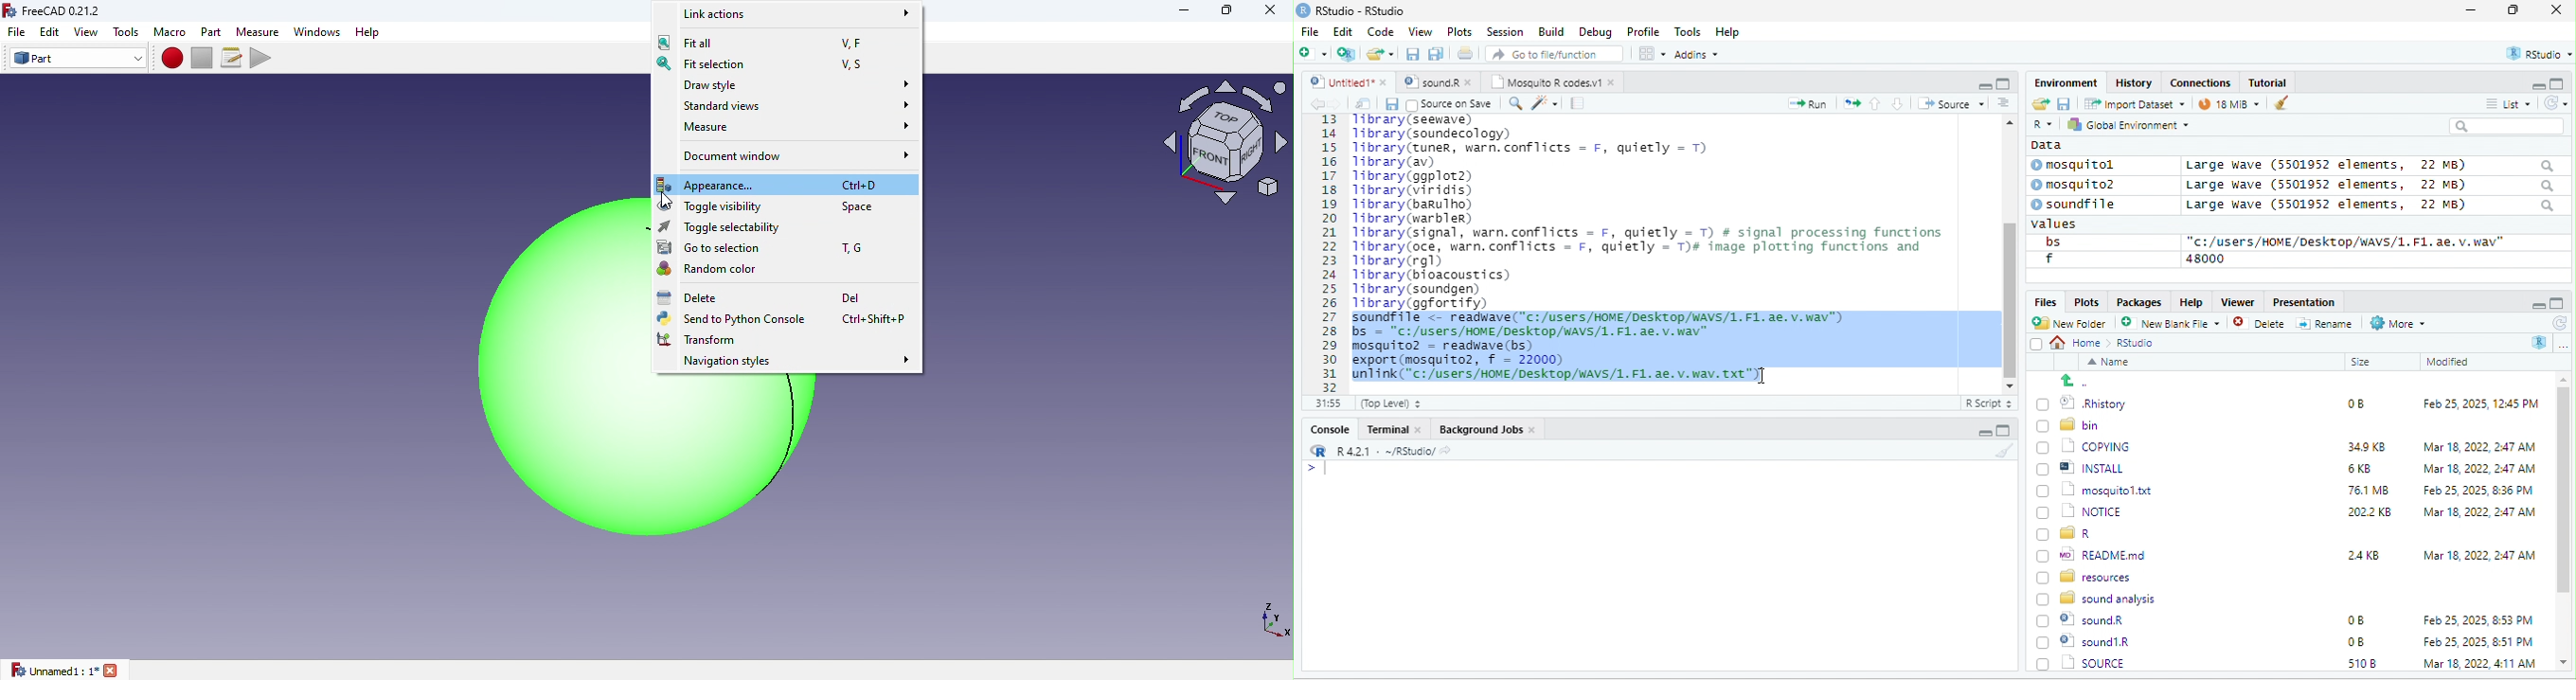  I want to click on Macro recording, so click(173, 58).